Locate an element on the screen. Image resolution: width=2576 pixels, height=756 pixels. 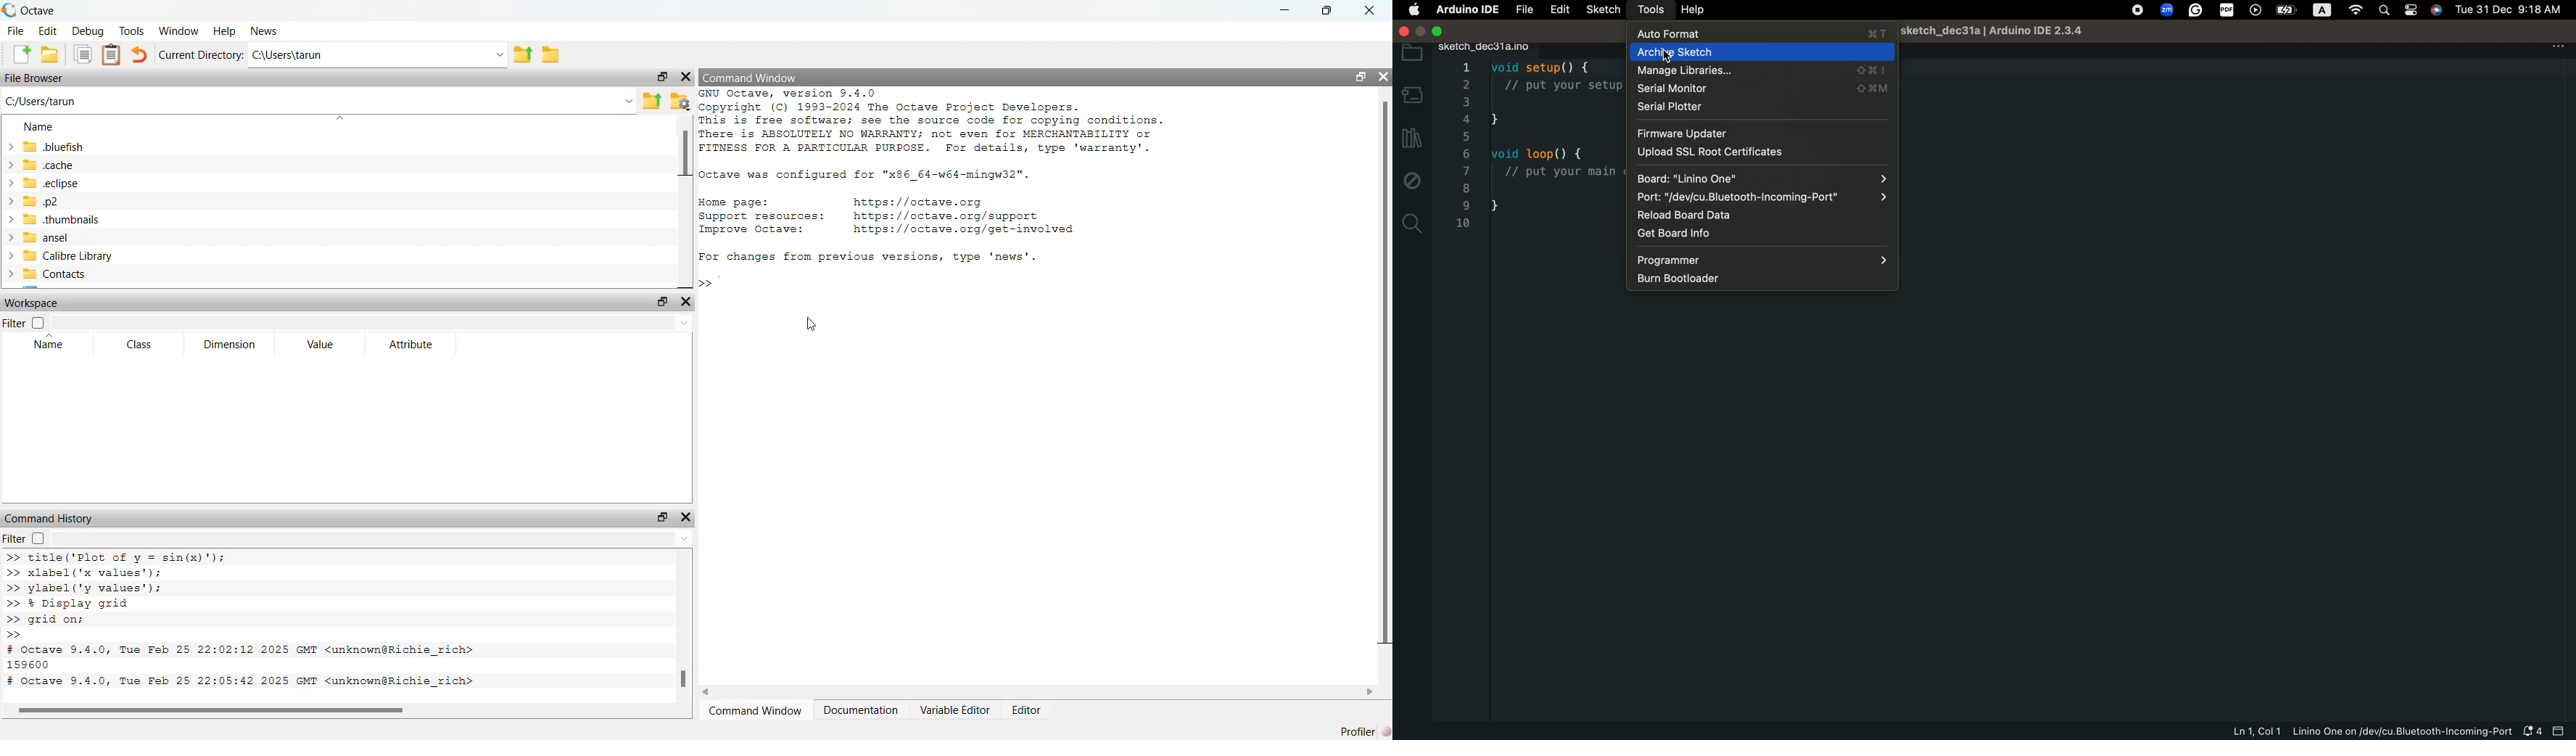
Editor is located at coordinates (1028, 710).